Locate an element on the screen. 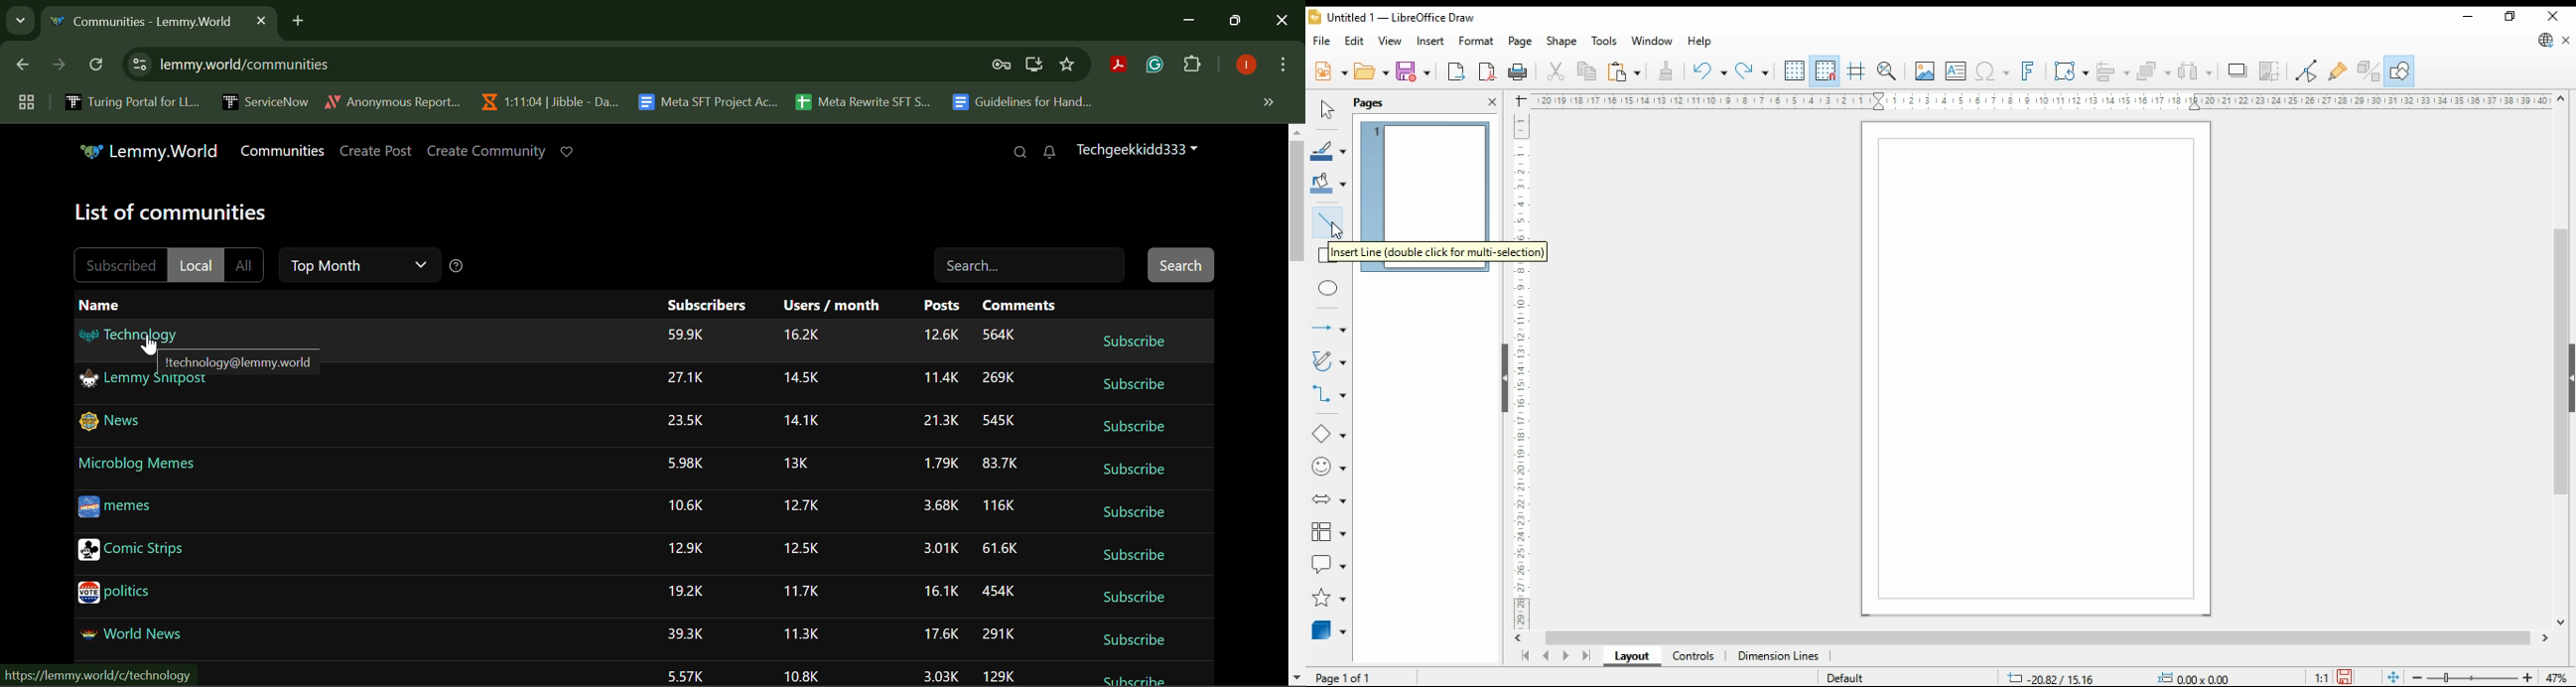 Image resolution: width=2576 pixels, height=700 pixels. show draw functions is located at coordinates (2399, 71).